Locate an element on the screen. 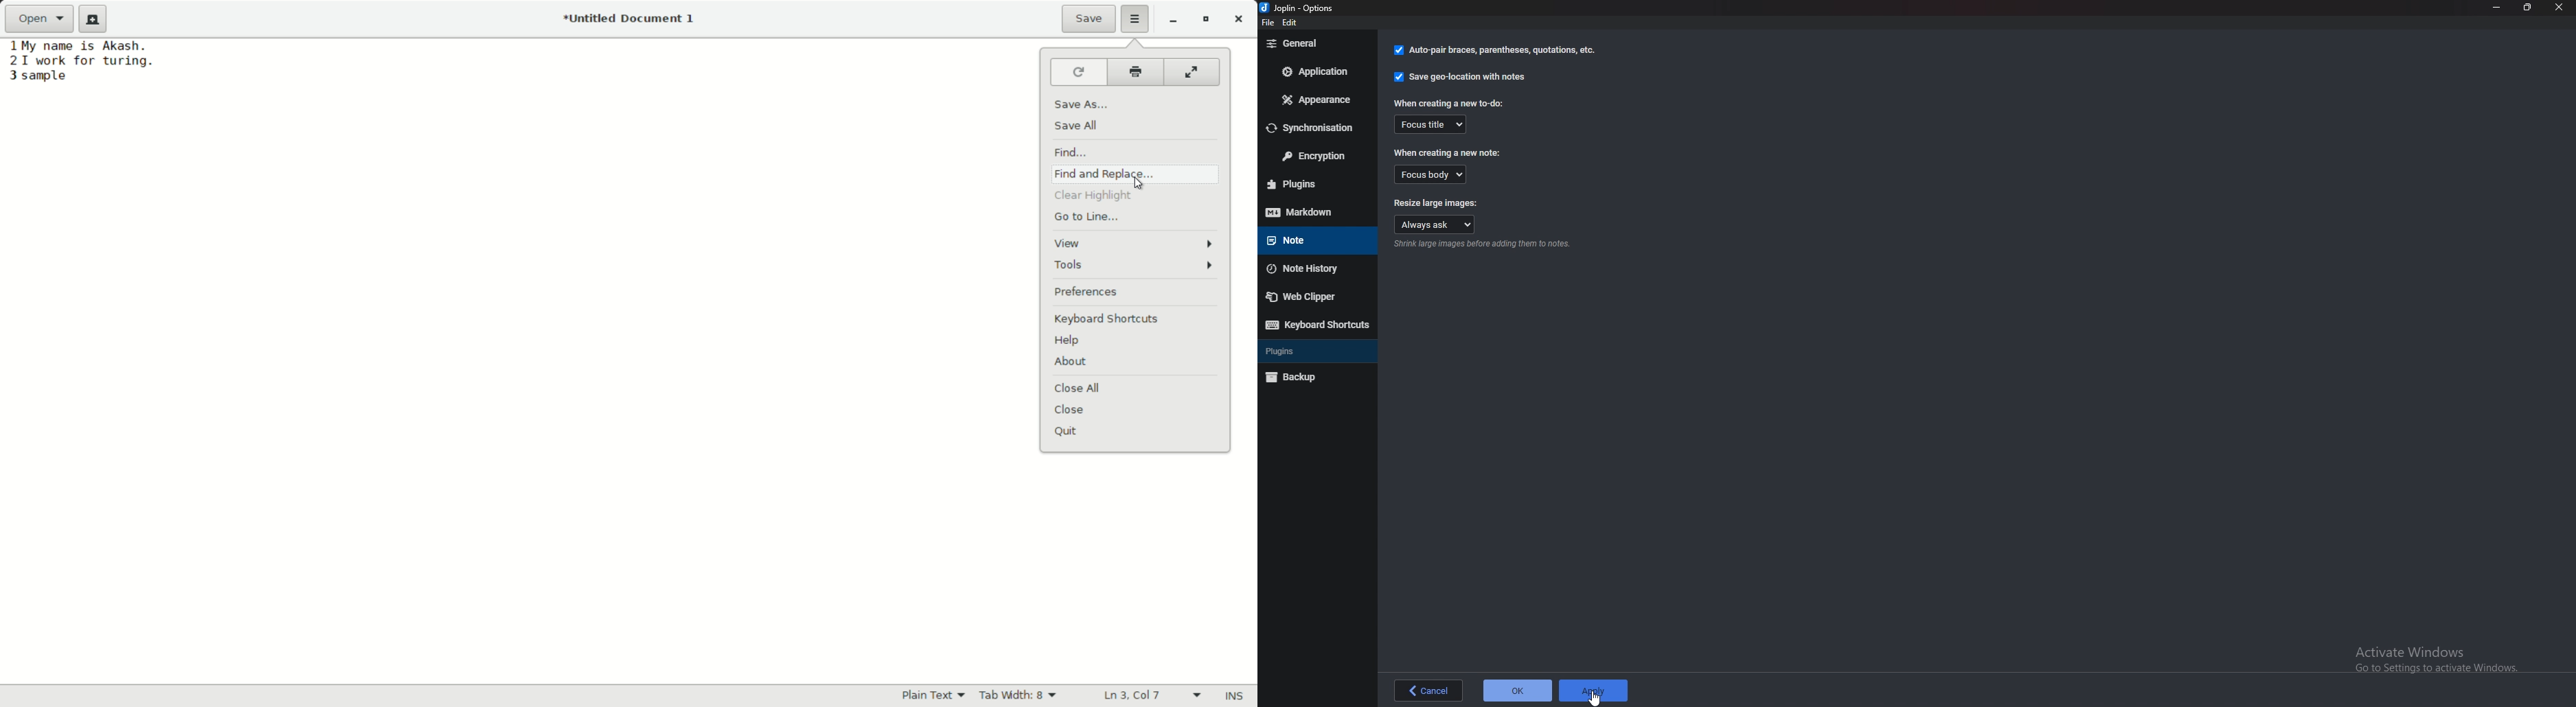  Always ask is located at coordinates (1437, 224).